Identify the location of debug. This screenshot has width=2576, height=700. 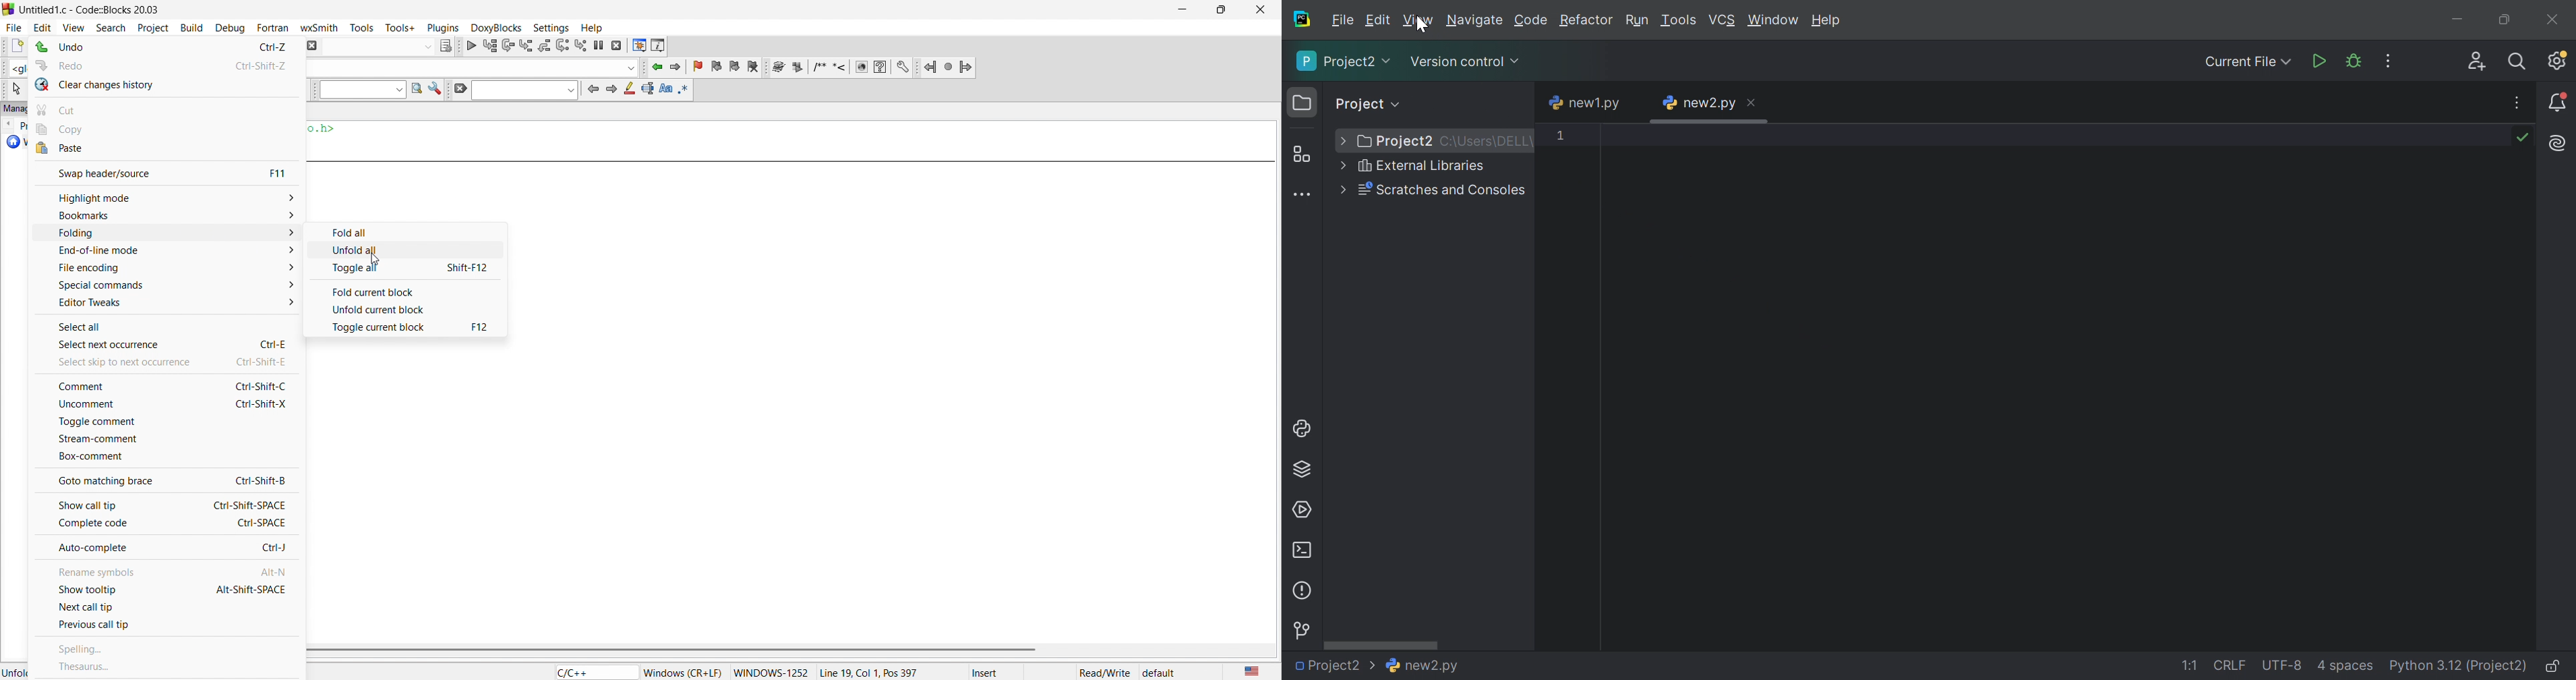
(228, 27).